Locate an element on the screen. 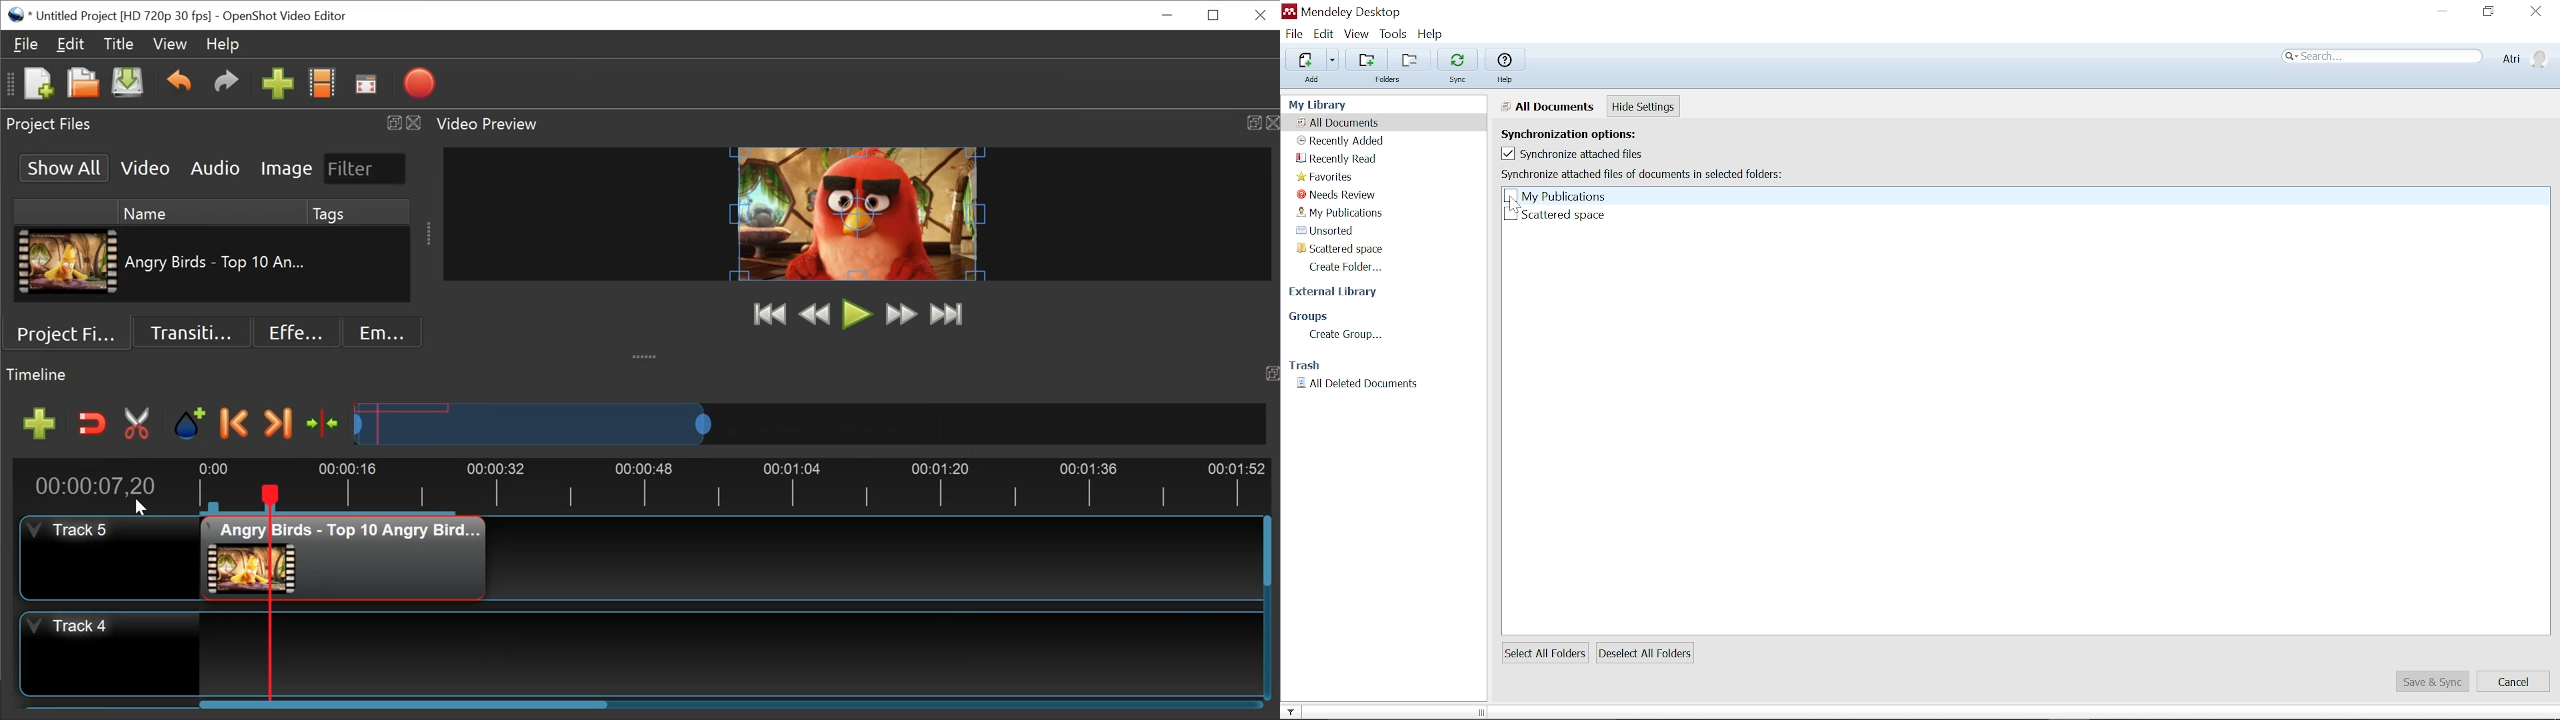 This screenshot has width=2576, height=728. All documents is located at coordinates (1345, 122).